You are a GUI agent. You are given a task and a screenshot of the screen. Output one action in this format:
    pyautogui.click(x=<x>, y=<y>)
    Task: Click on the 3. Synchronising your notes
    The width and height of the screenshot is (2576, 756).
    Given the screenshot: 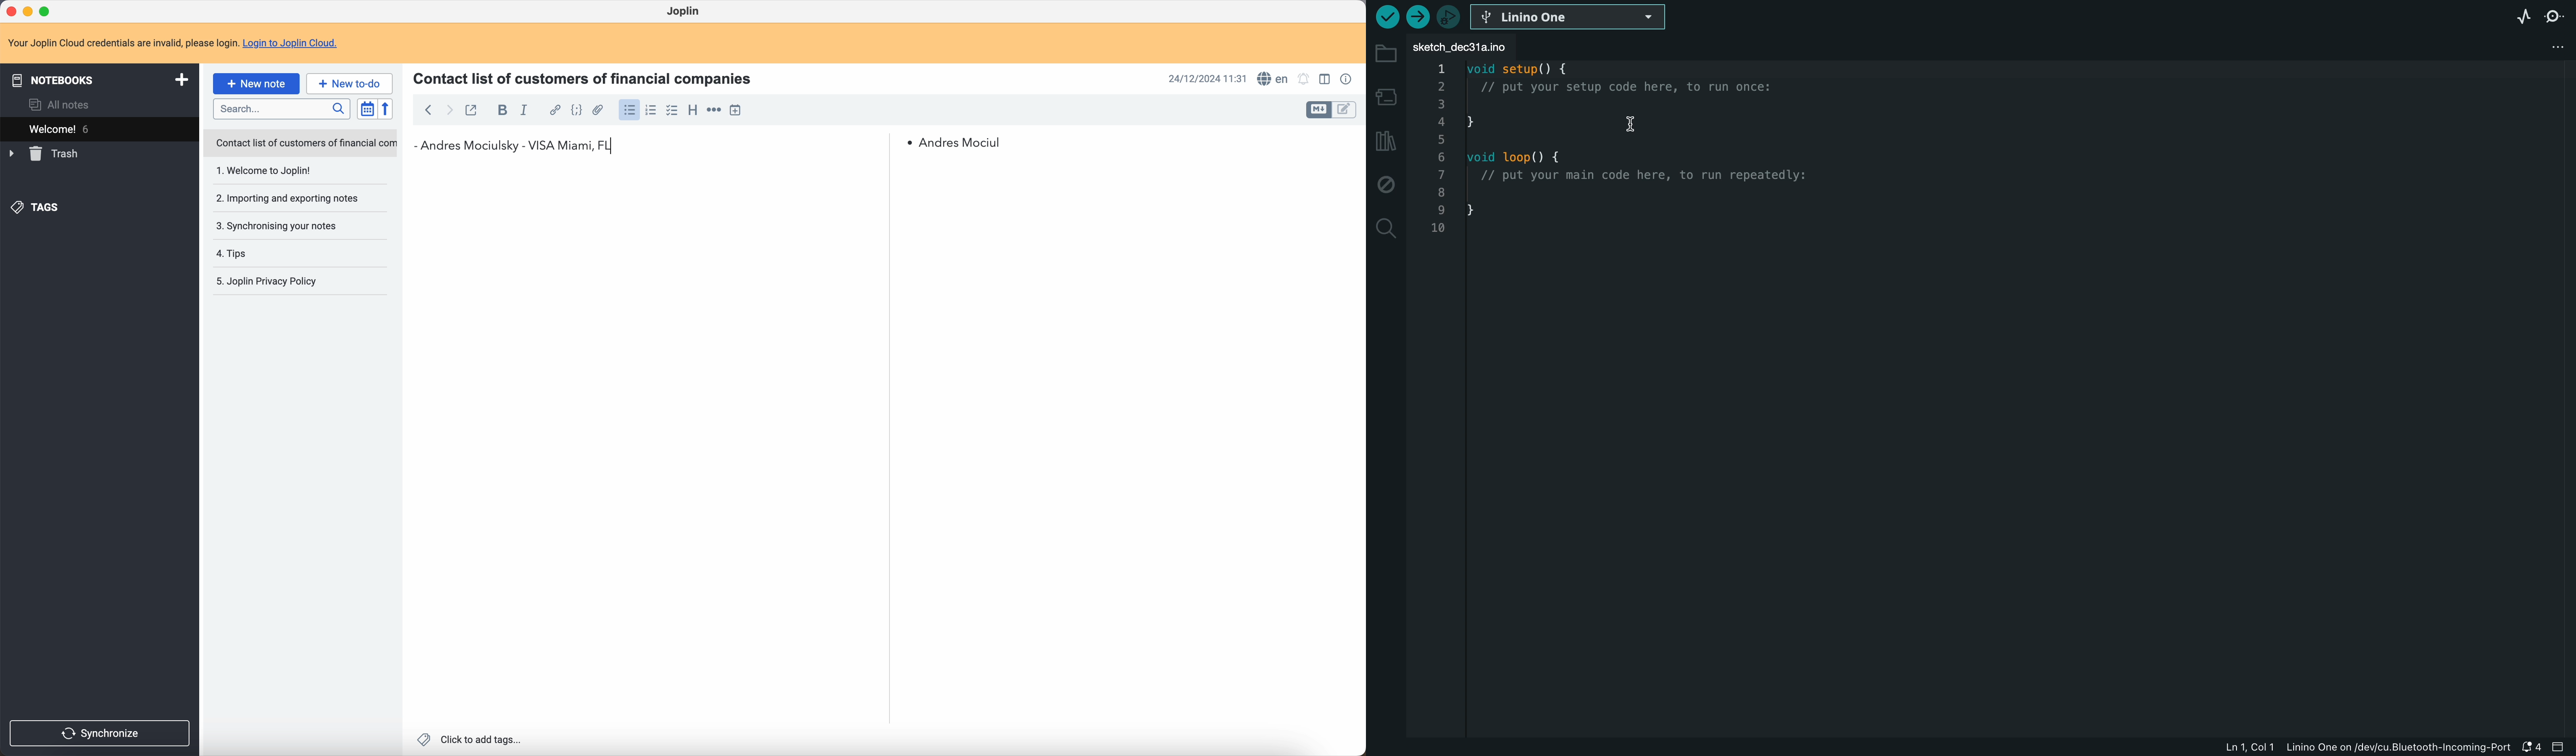 What is the action you would take?
    pyautogui.click(x=280, y=225)
    